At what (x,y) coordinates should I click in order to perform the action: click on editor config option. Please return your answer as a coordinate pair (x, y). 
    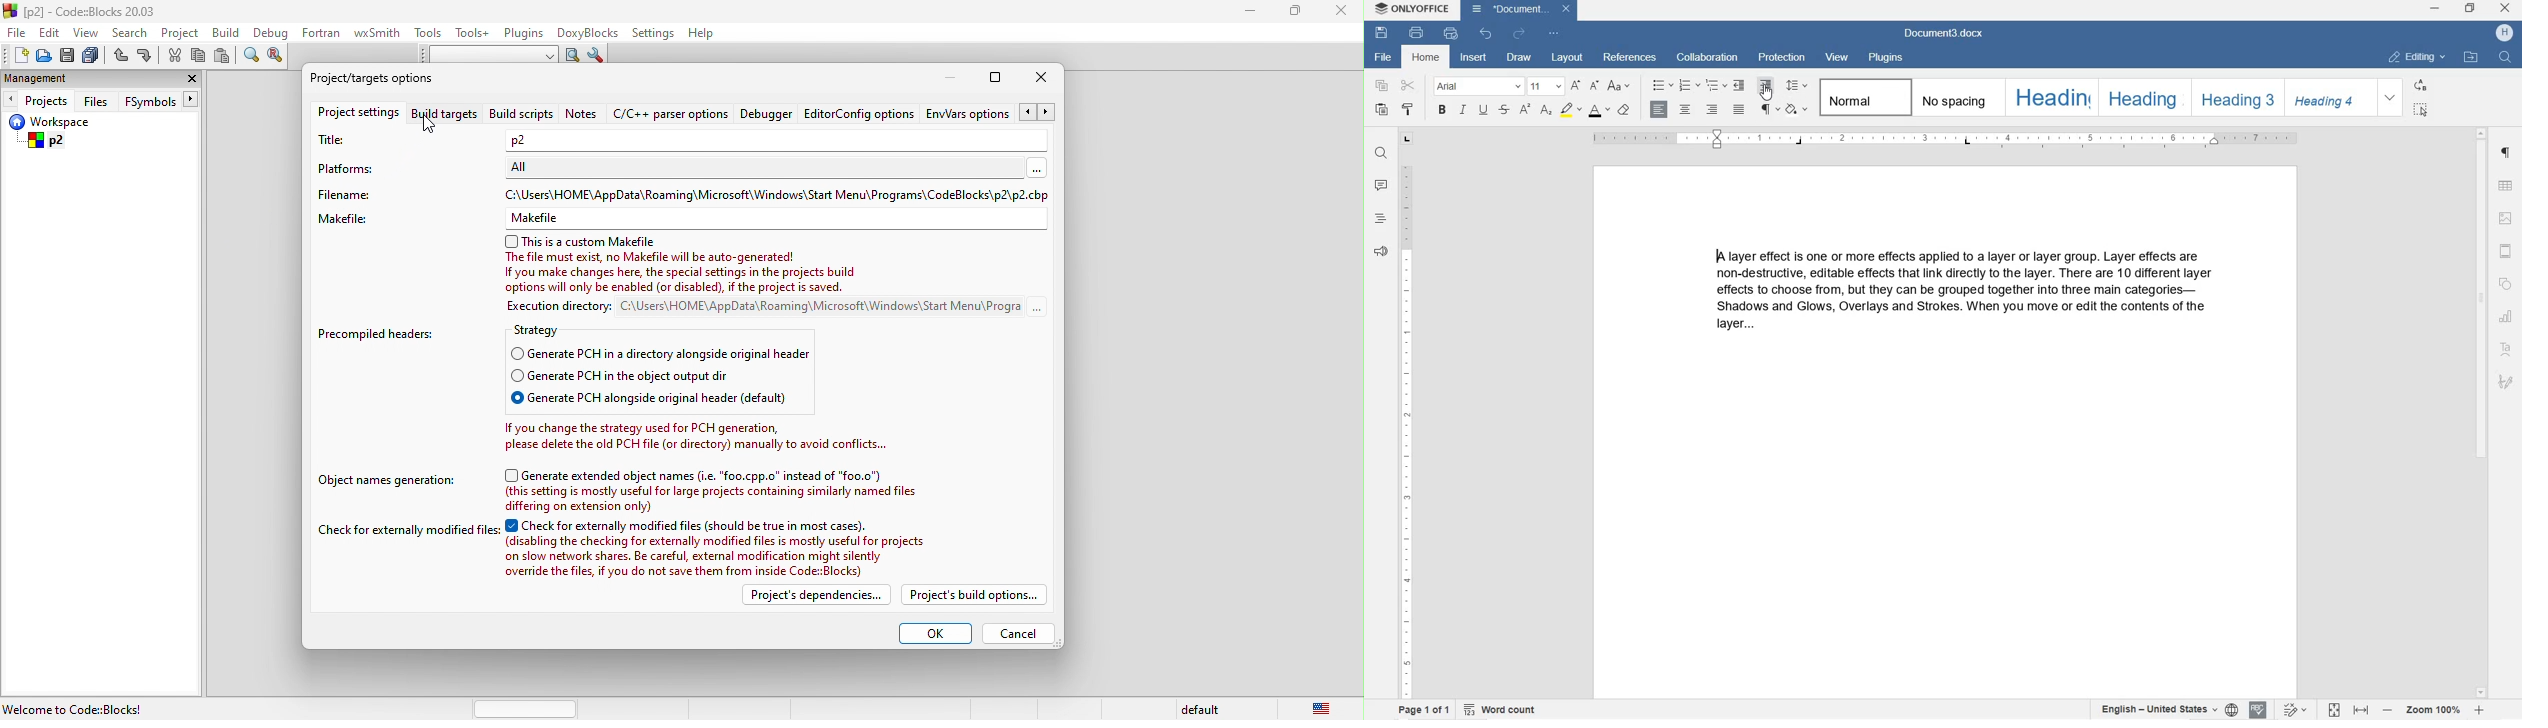
    Looking at the image, I should click on (862, 112).